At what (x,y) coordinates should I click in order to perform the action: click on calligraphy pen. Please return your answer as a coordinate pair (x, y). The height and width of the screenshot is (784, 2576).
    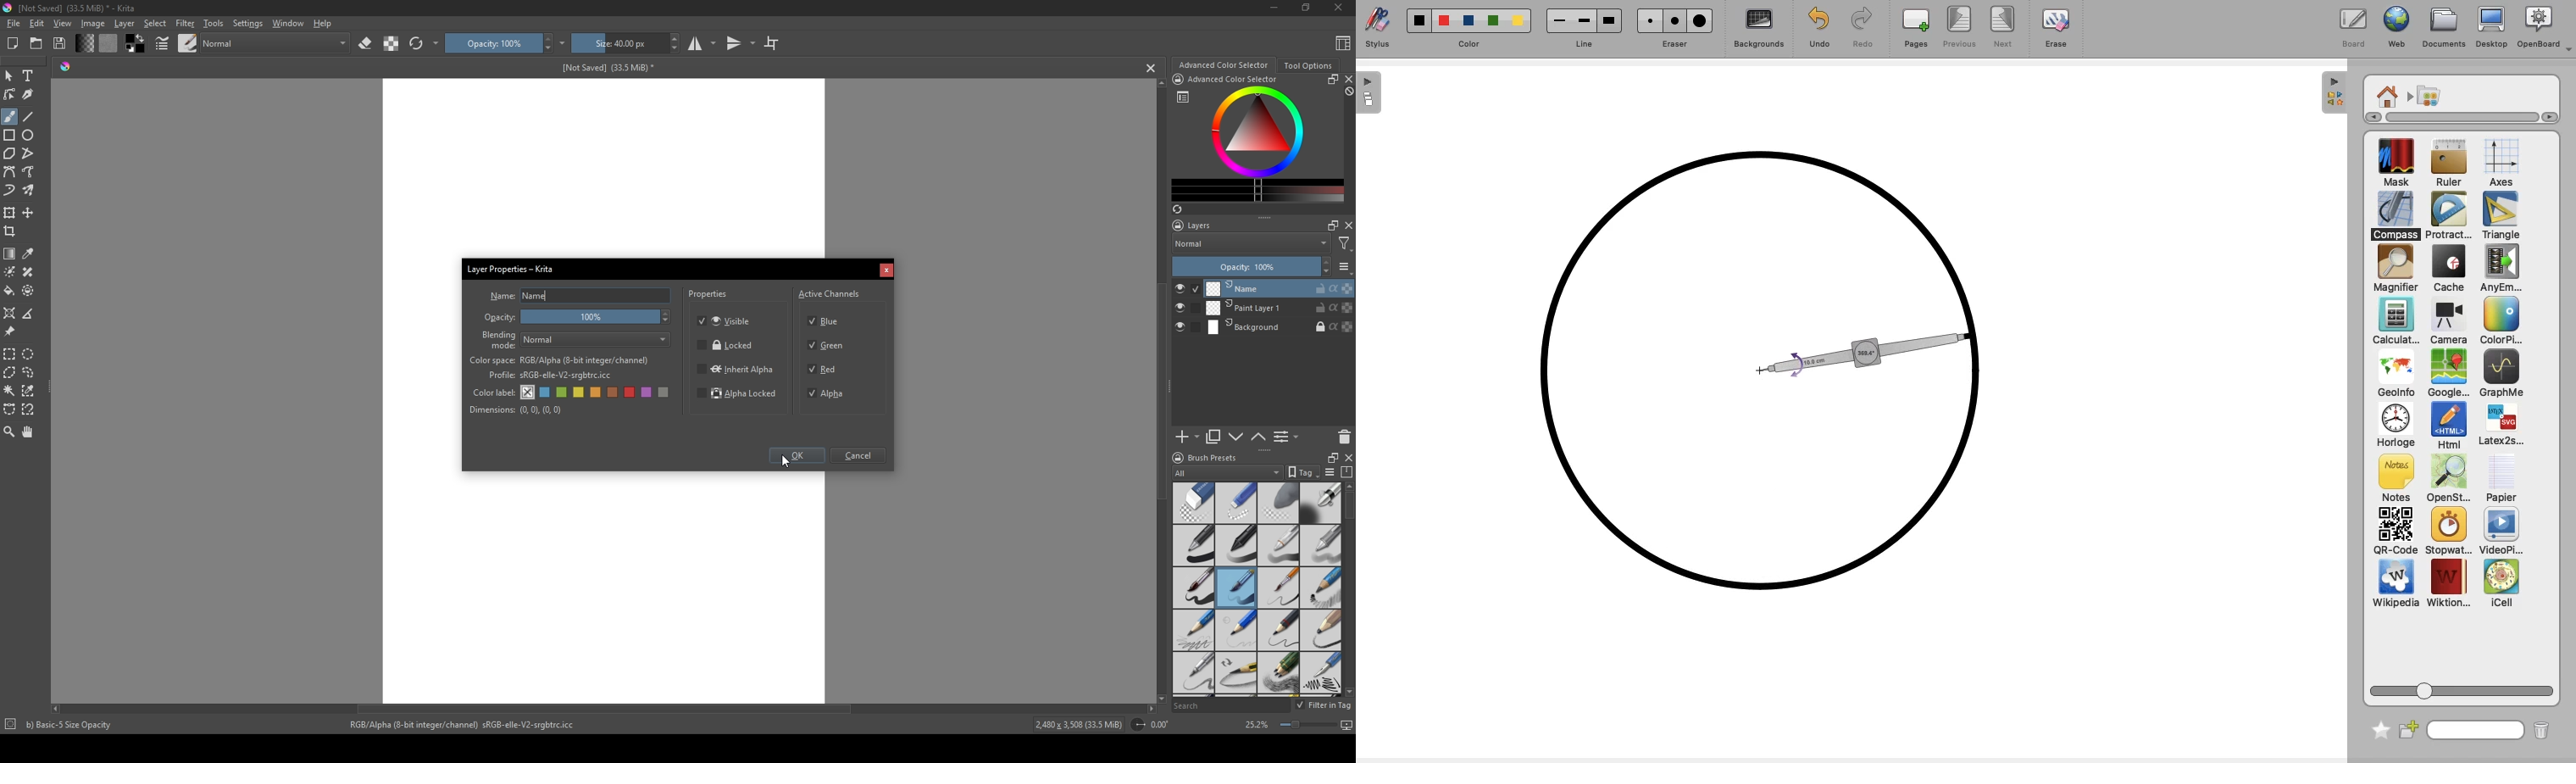
    Looking at the image, I should click on (1320, 675).